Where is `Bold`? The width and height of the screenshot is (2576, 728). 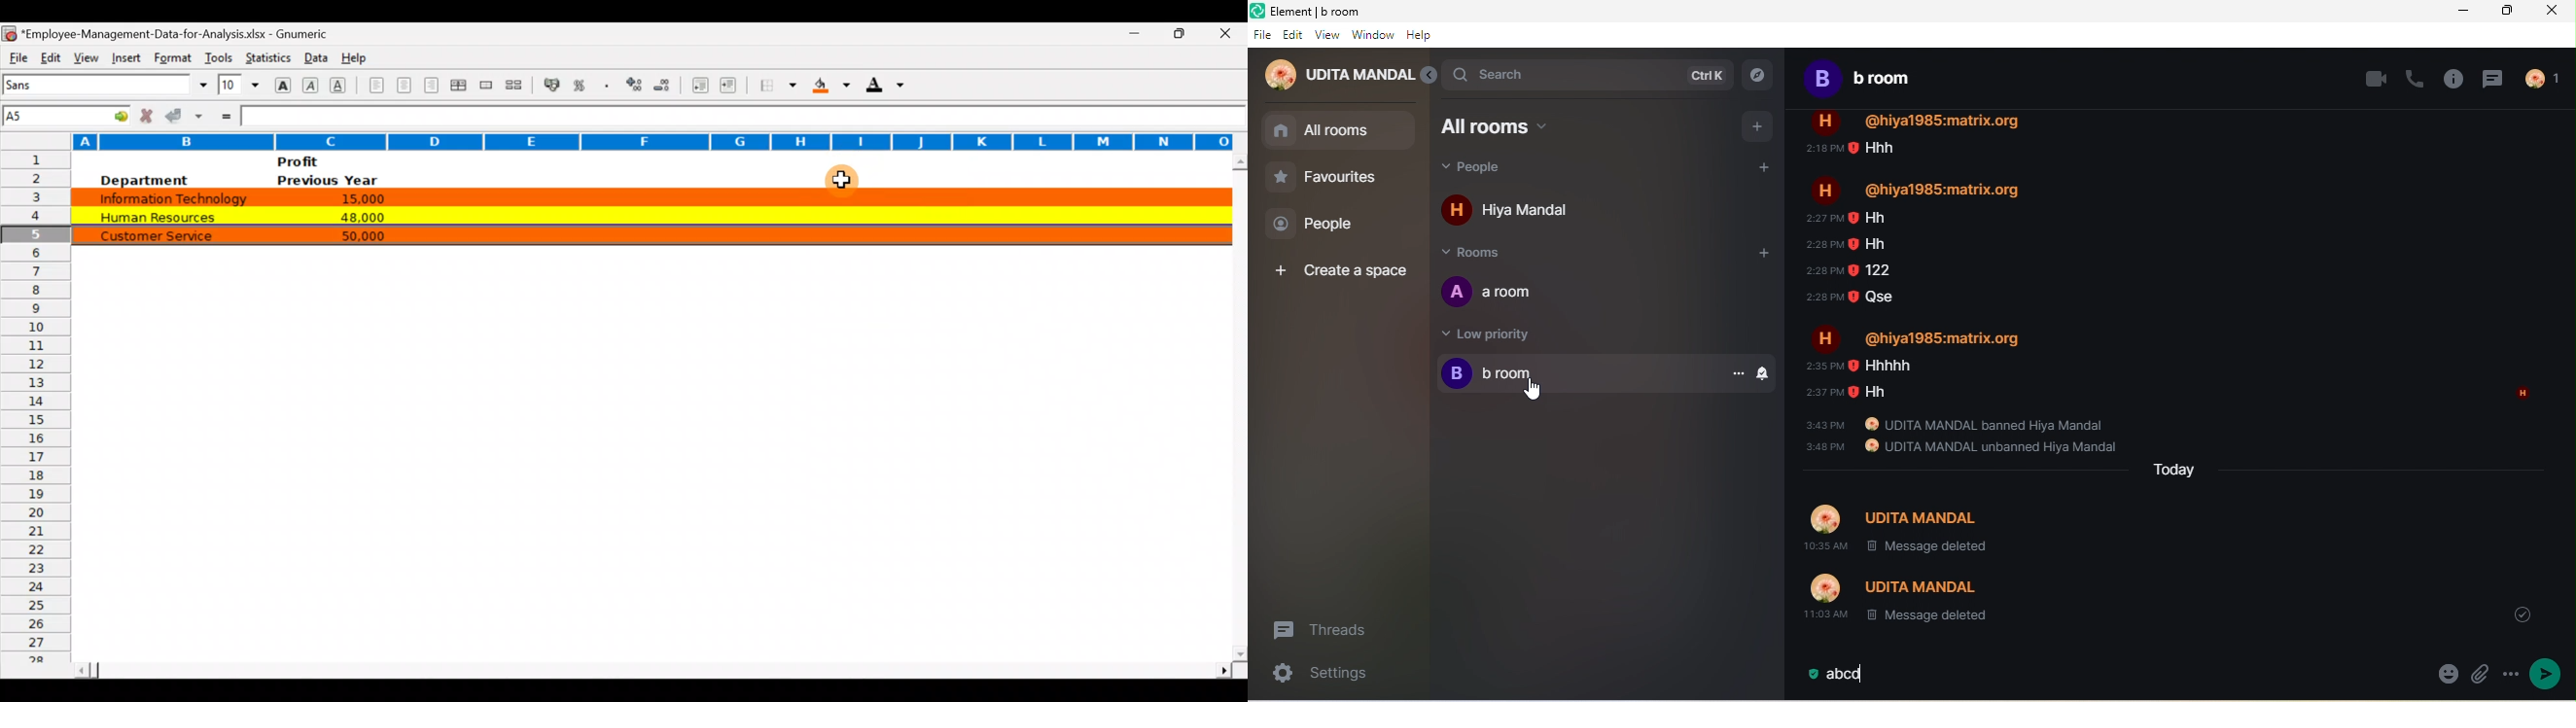 Bold is located at coordinates (281, 84).